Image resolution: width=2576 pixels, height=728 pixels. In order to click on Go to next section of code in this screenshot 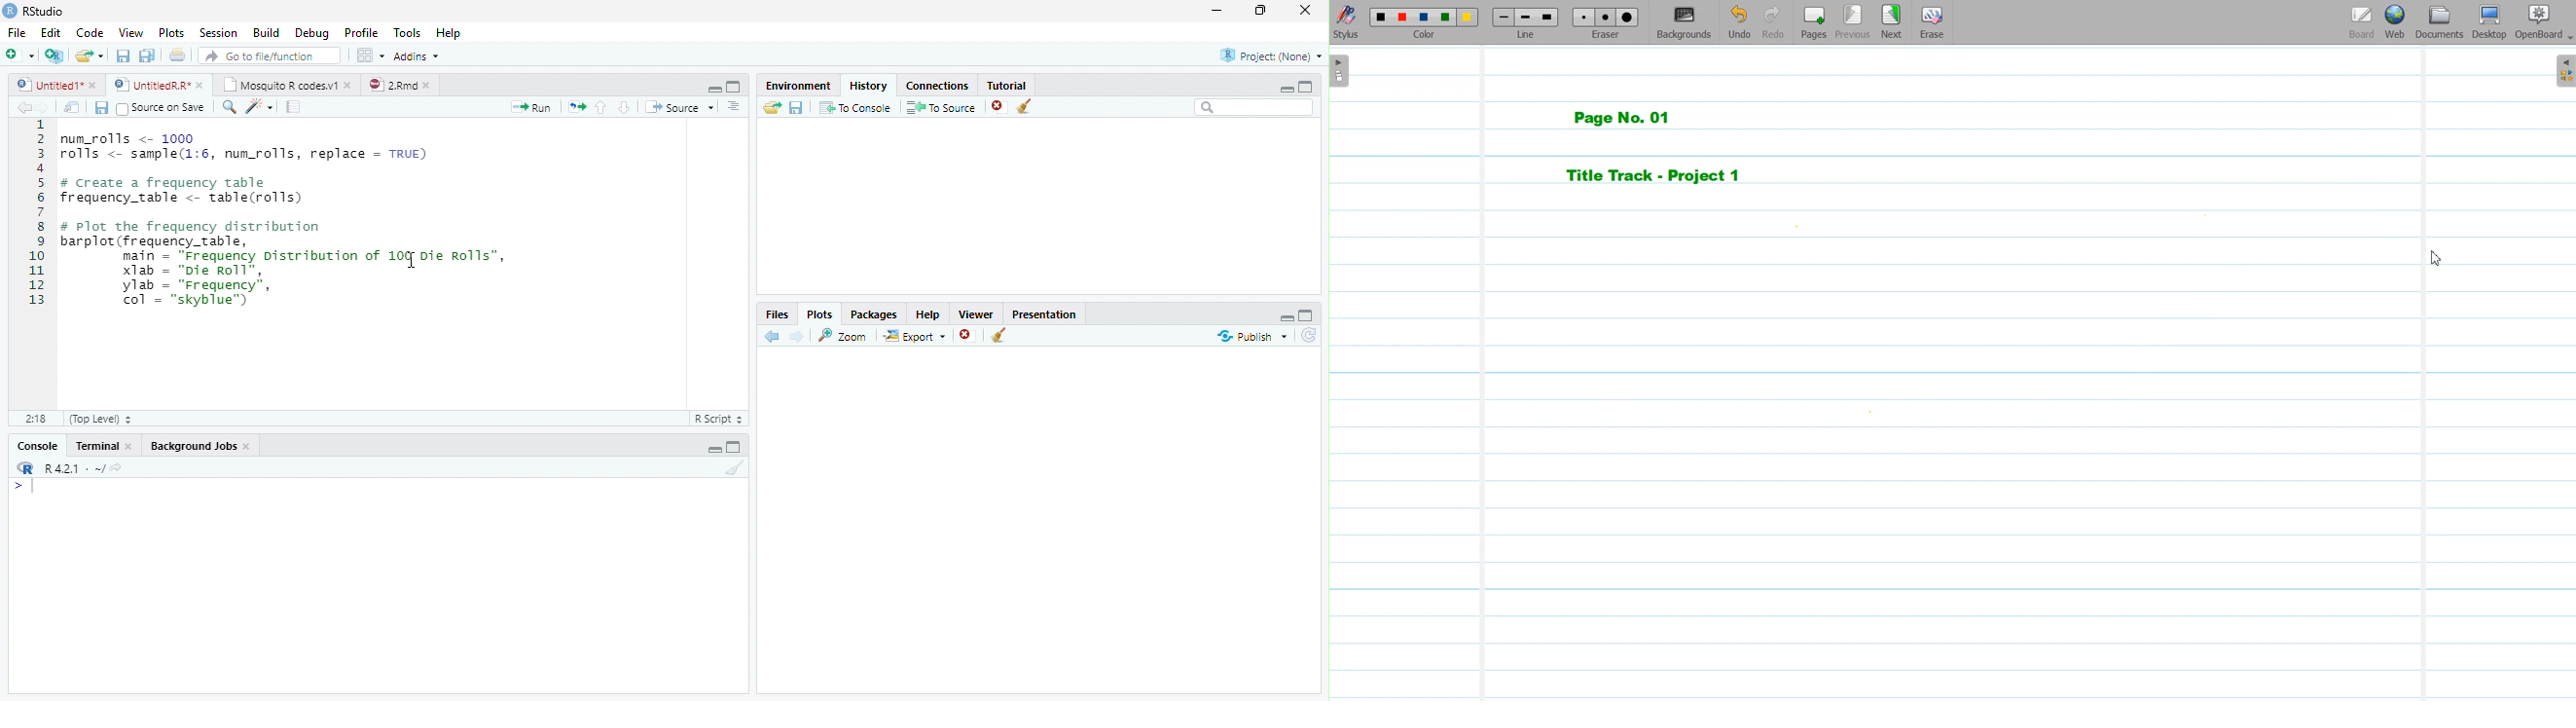, I will do `click(625, 107)`.